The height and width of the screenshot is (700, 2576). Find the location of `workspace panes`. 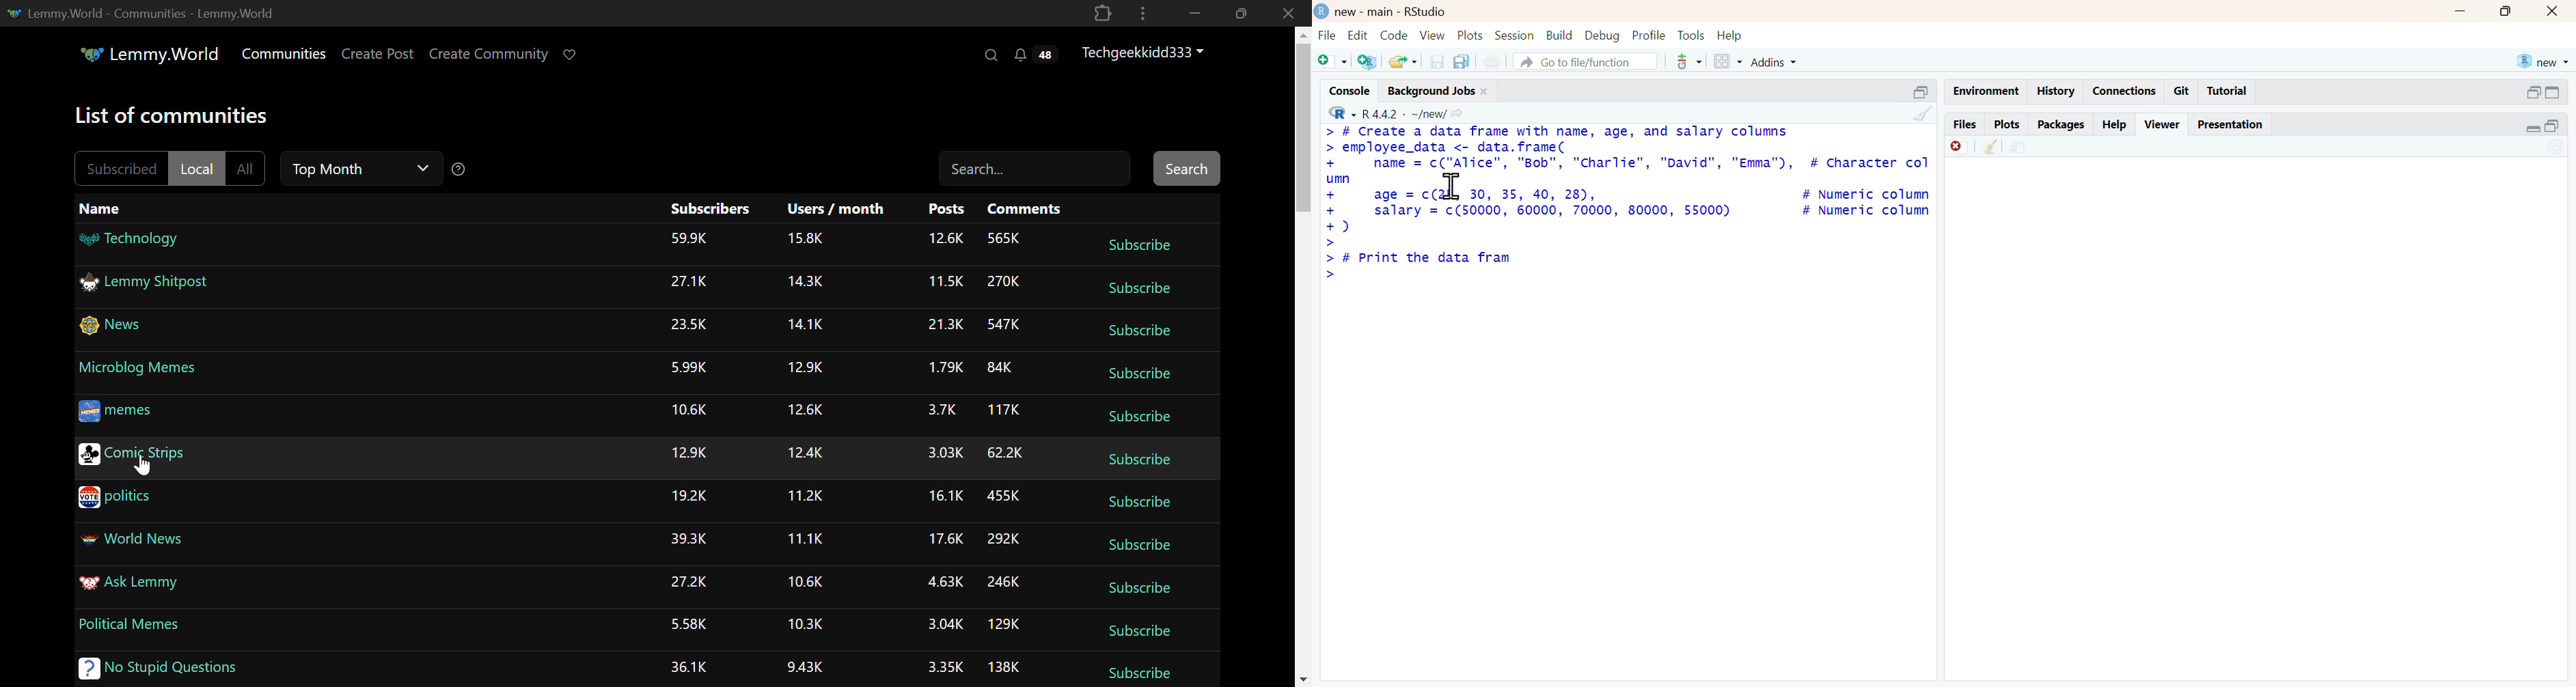

workspace panes is located at coordinates (1727, 61).